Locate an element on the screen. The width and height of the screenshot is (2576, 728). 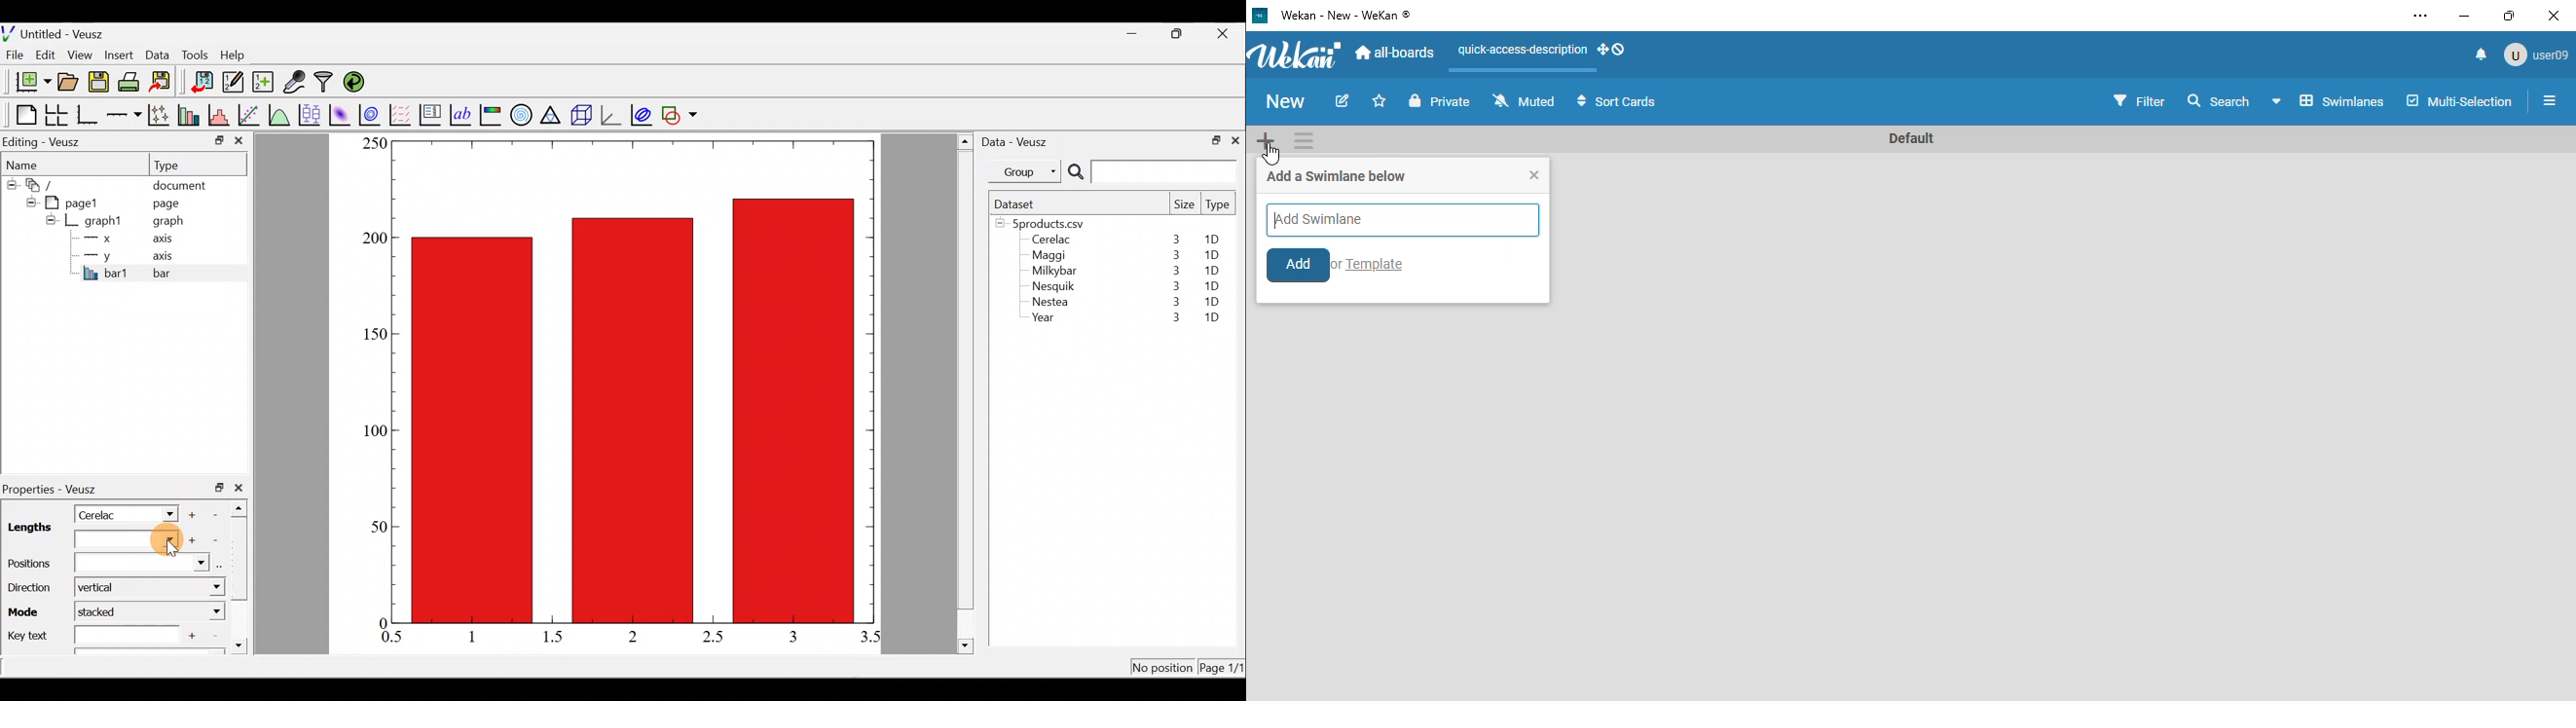
Text label is located at coordinates (462, 113).